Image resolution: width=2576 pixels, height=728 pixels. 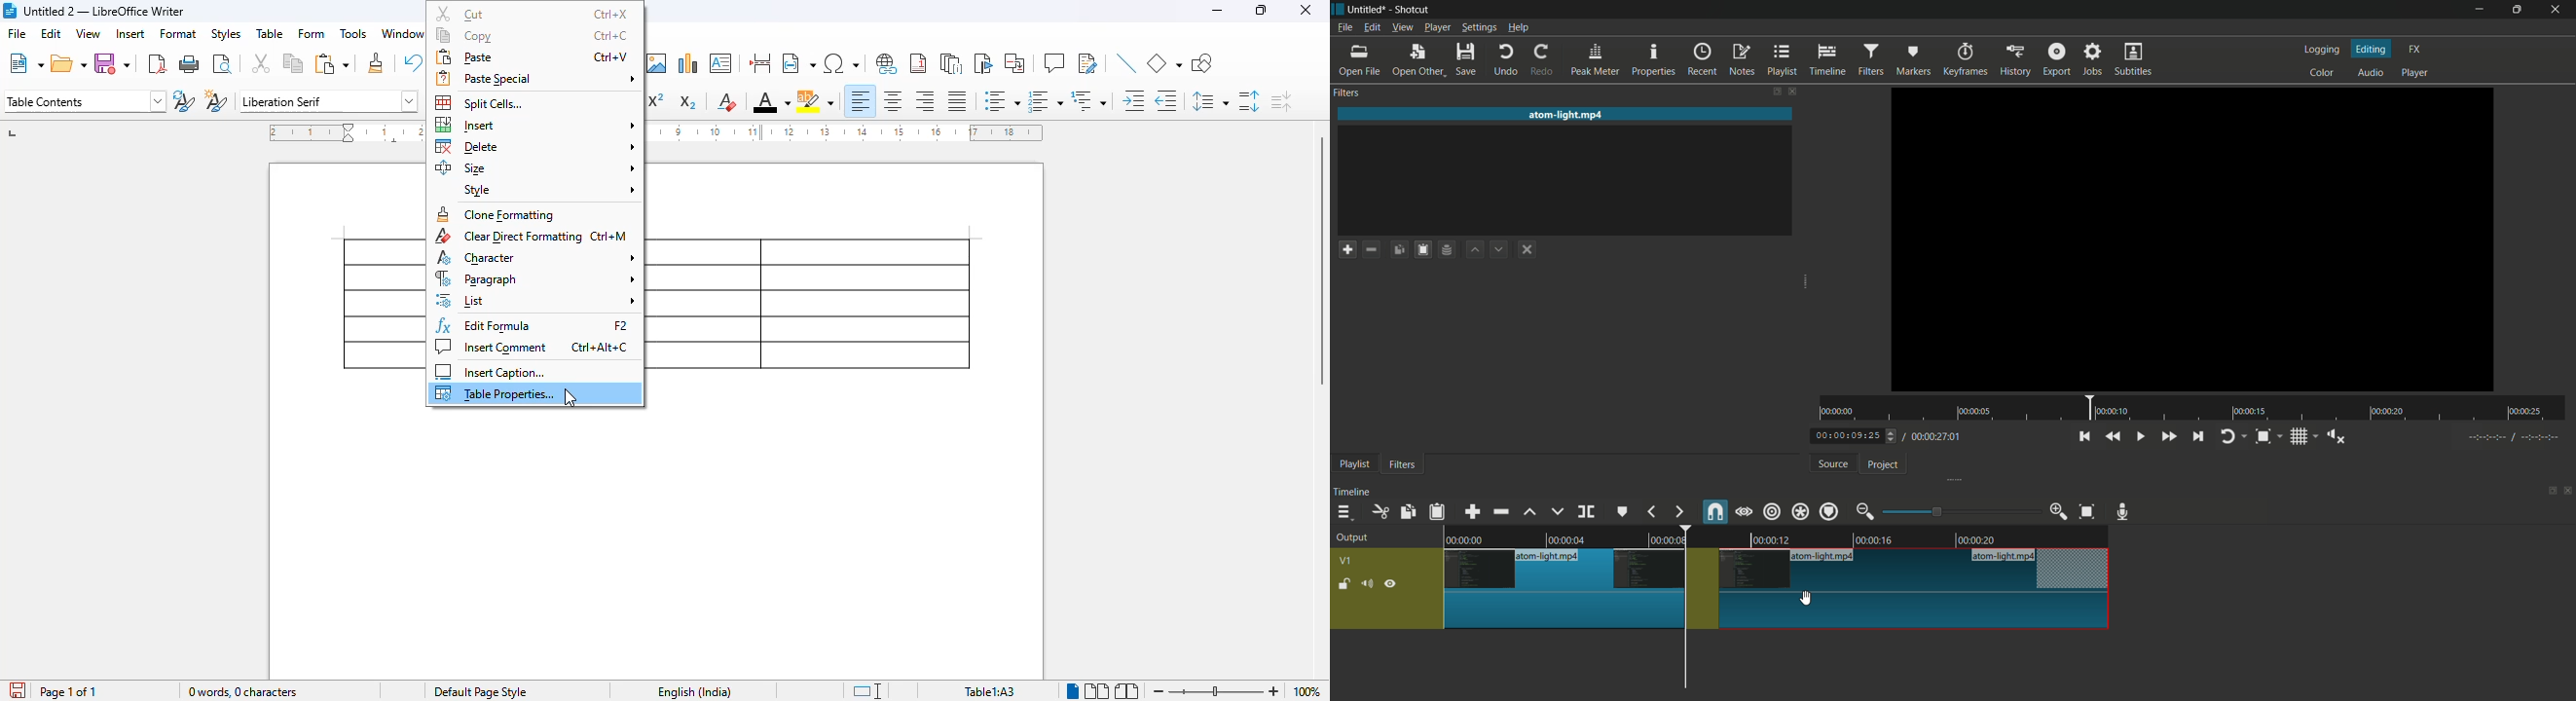 I want to click on insert special characters, so click(x=841, y=63).